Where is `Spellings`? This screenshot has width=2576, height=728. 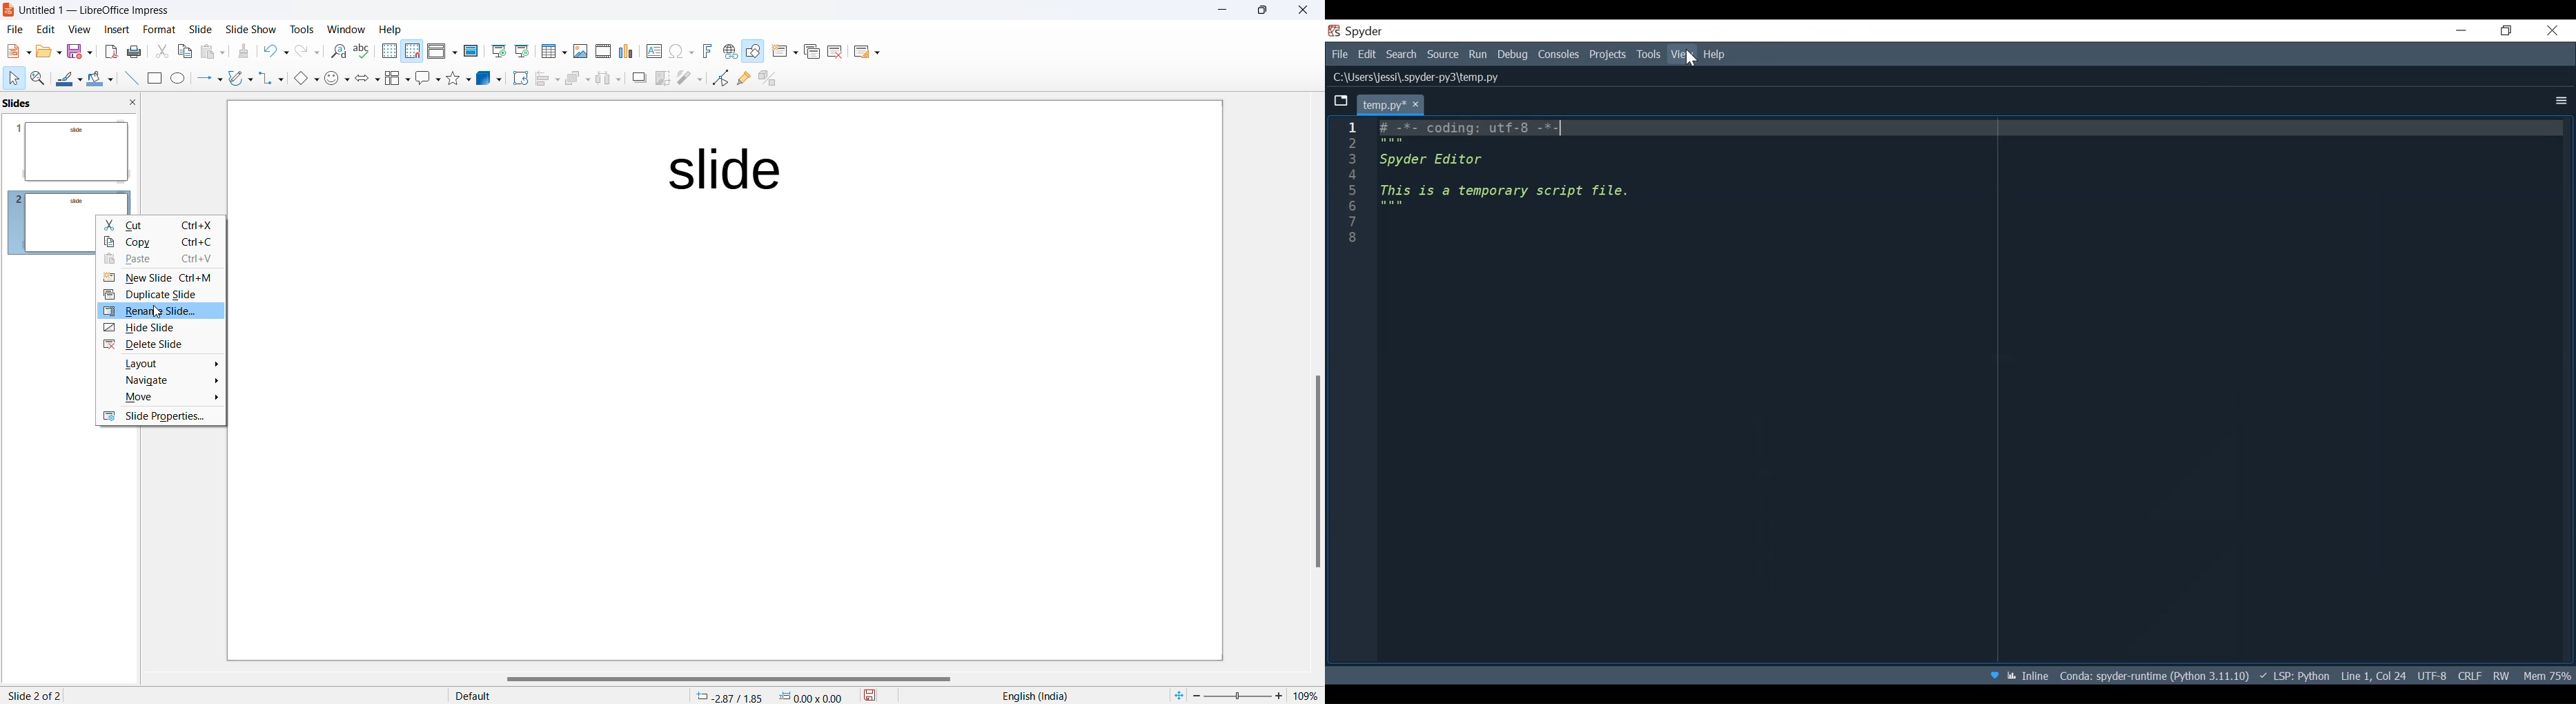 Spellings is located at coordinates (362, 51).